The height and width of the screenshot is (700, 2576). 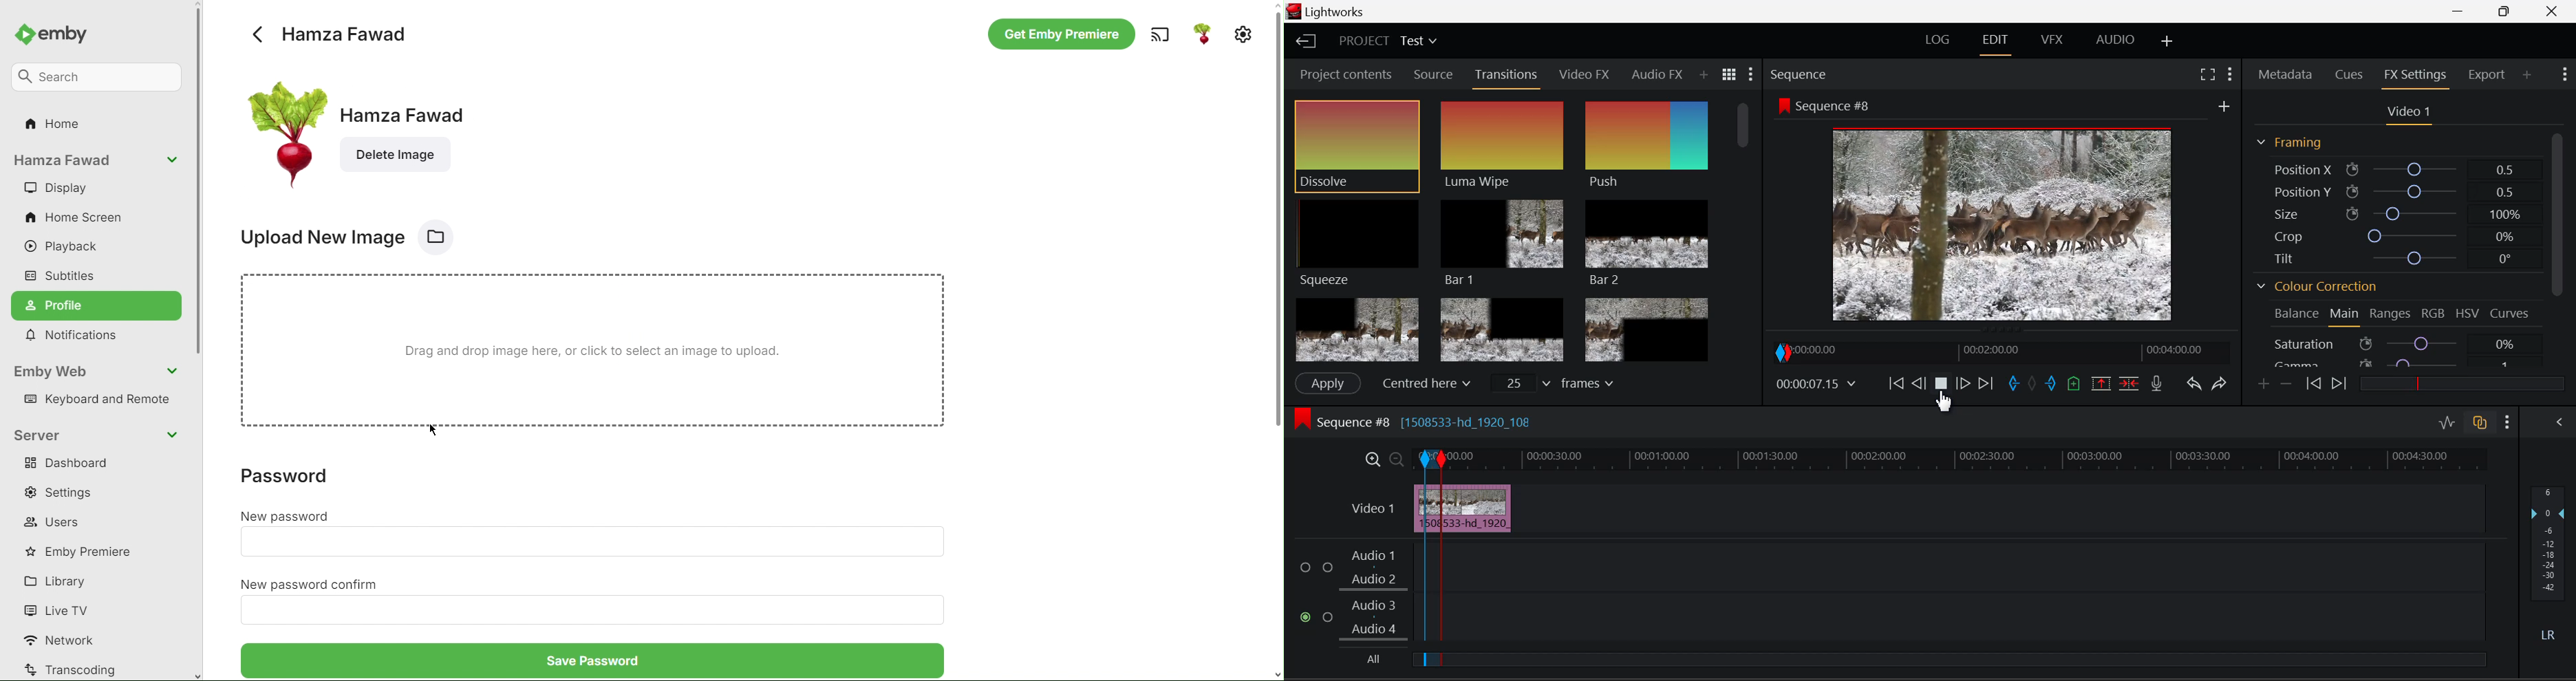 What do you see at coordinates (70, 465) in the screenshot?
I see `Dashboard` at bounding box center [70, 465].